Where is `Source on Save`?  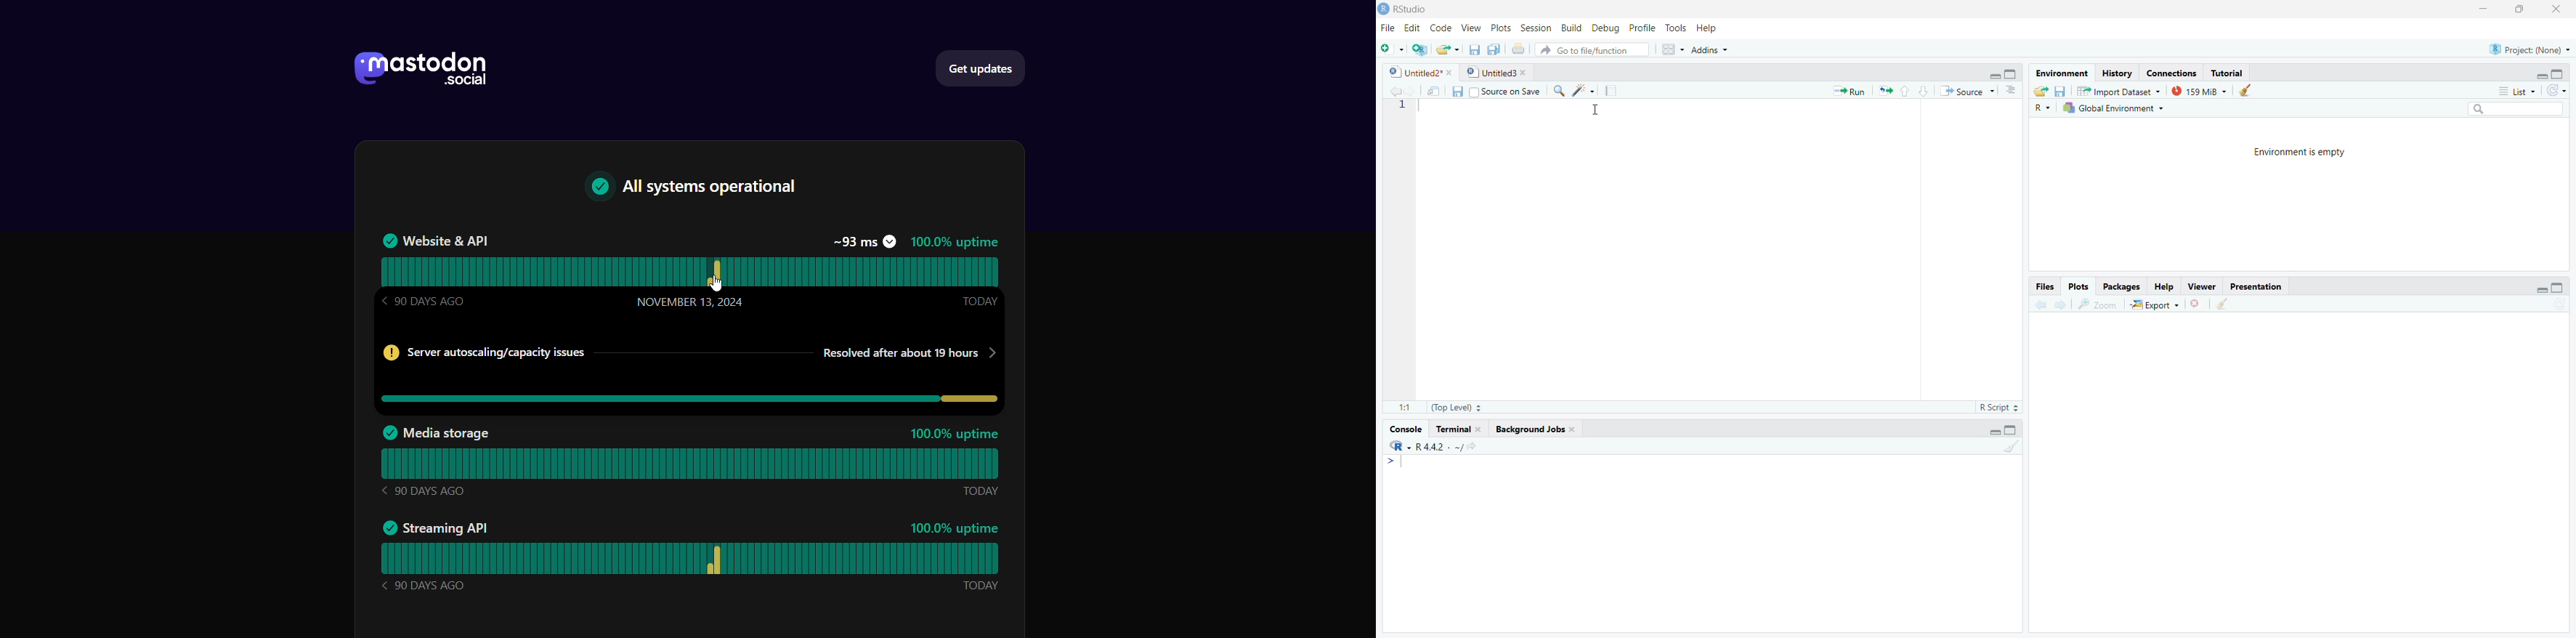
Source on Save is located at coordinates (1504, 92).